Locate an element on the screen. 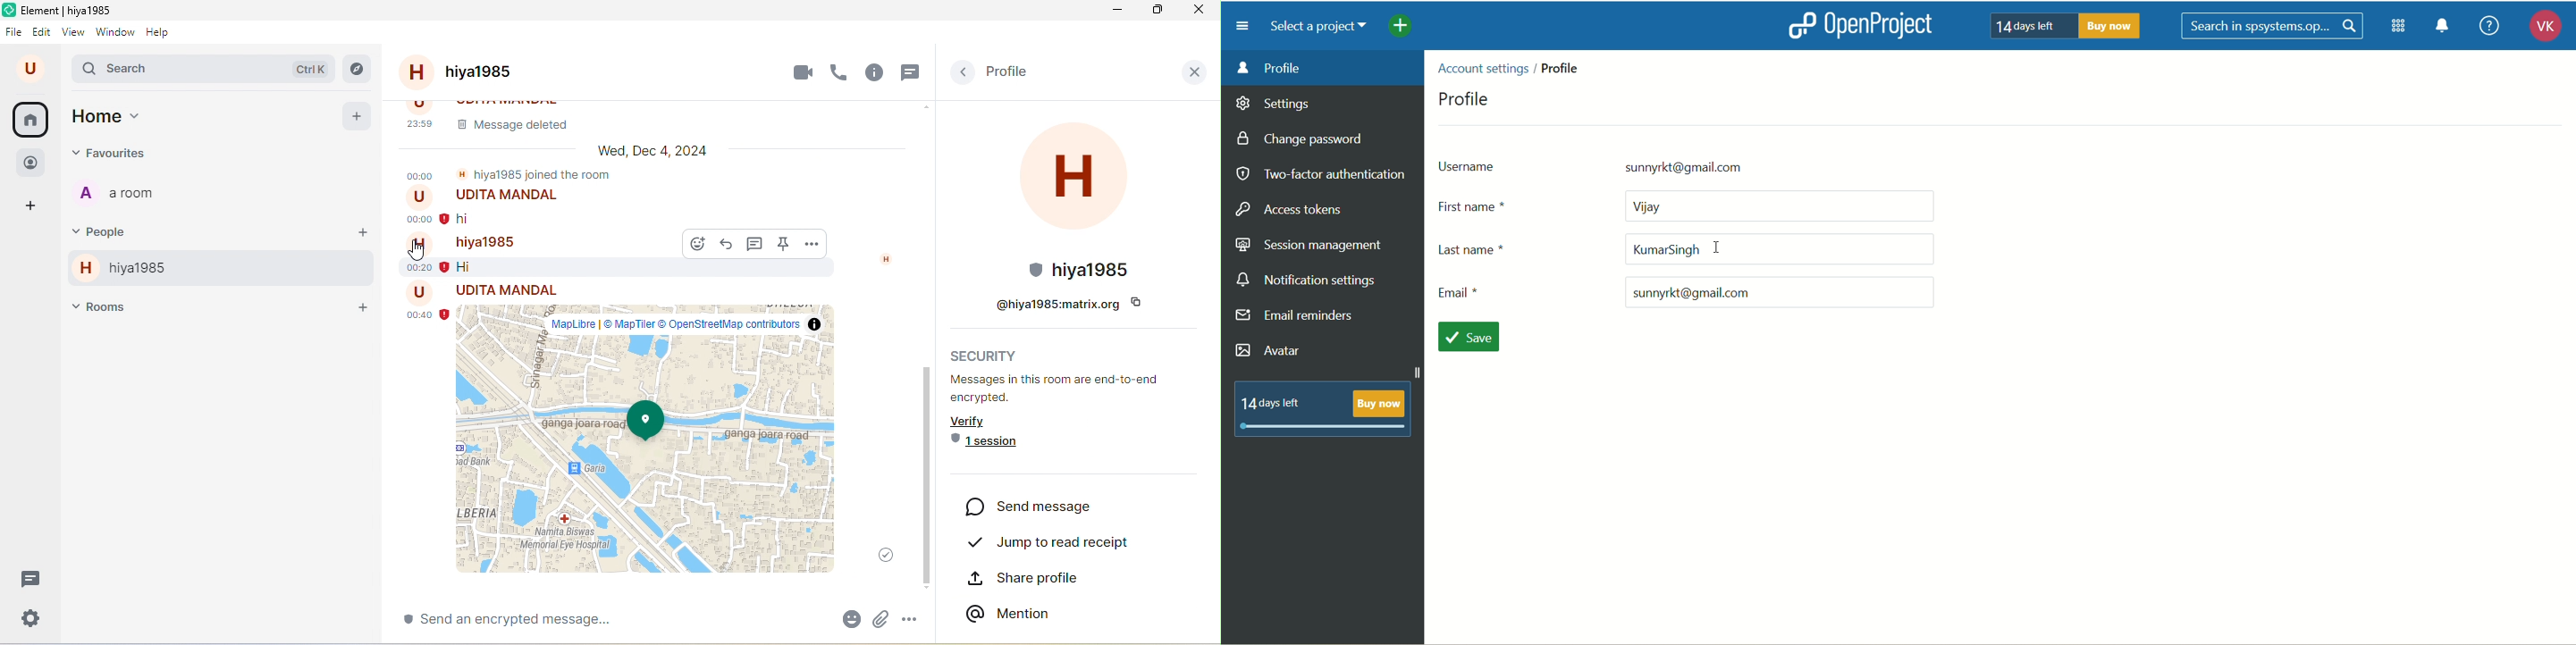  send encrypted message is located at coordinates (551, 620).